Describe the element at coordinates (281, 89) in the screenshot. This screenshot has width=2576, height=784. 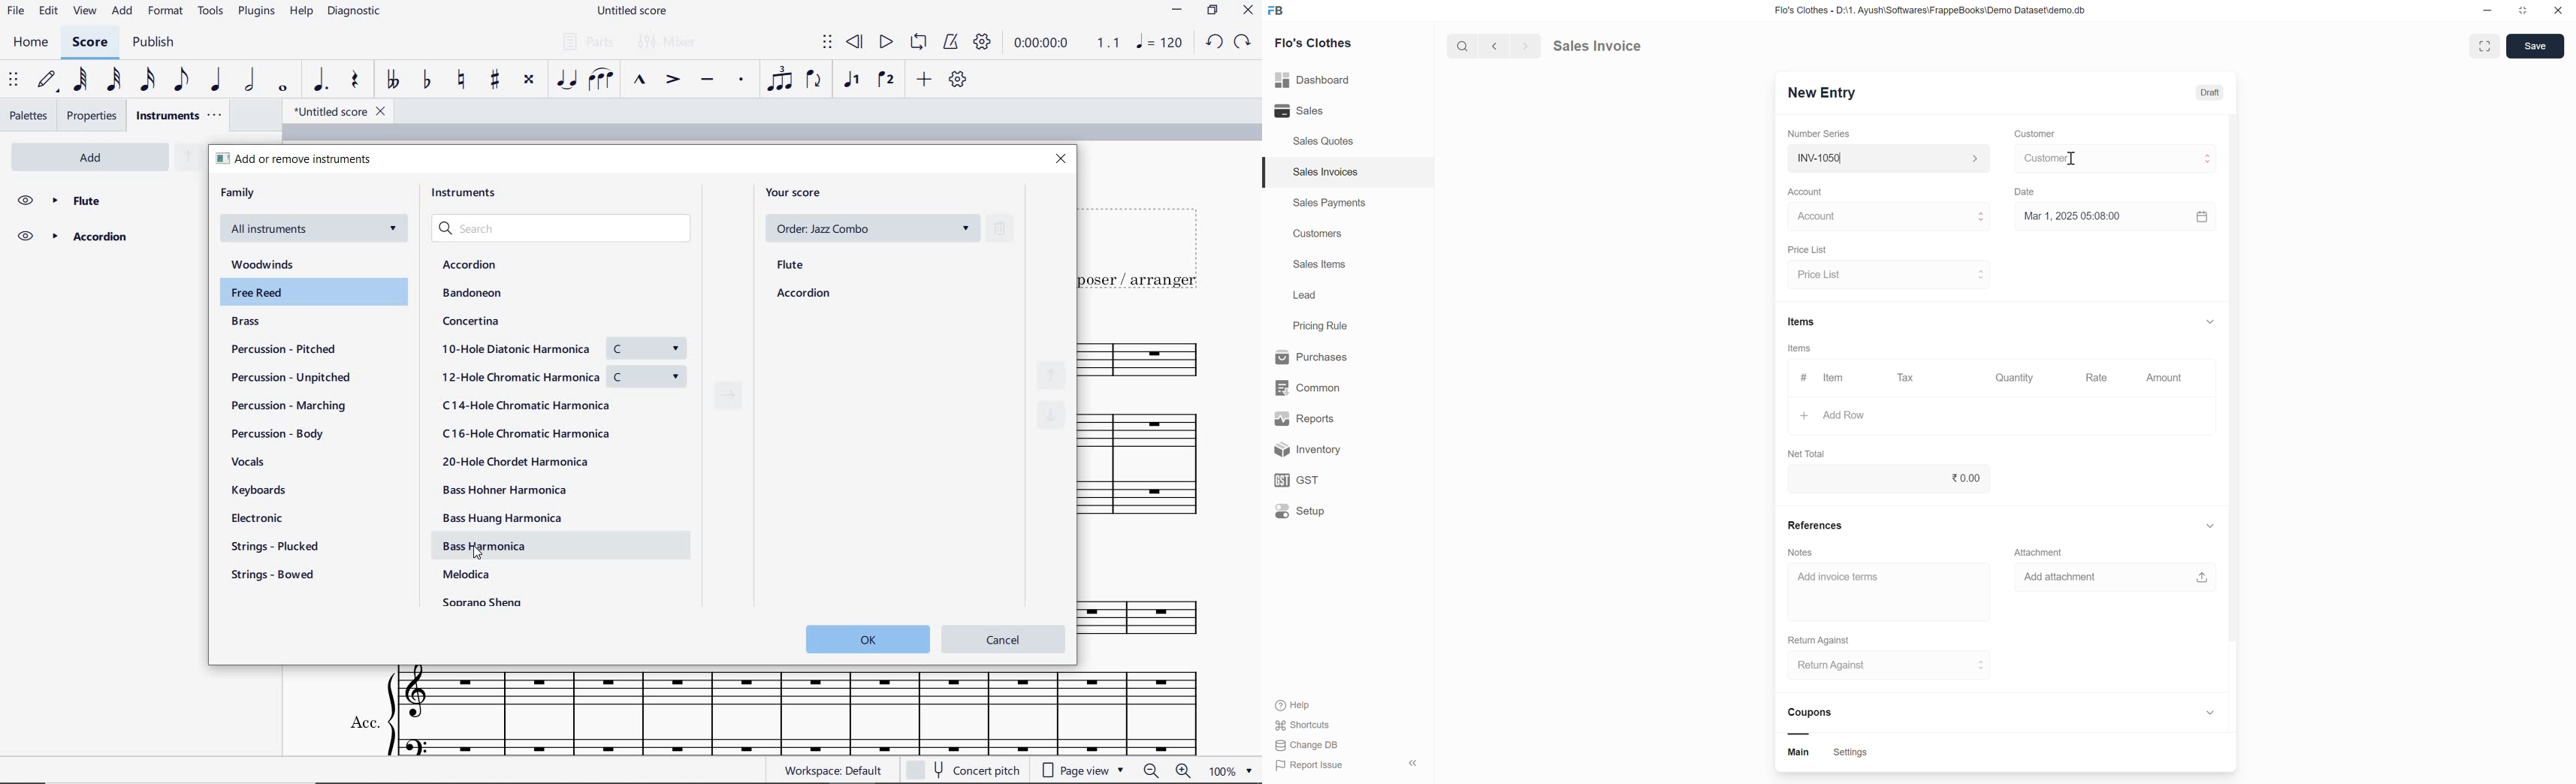
I see `whole note` at that location.